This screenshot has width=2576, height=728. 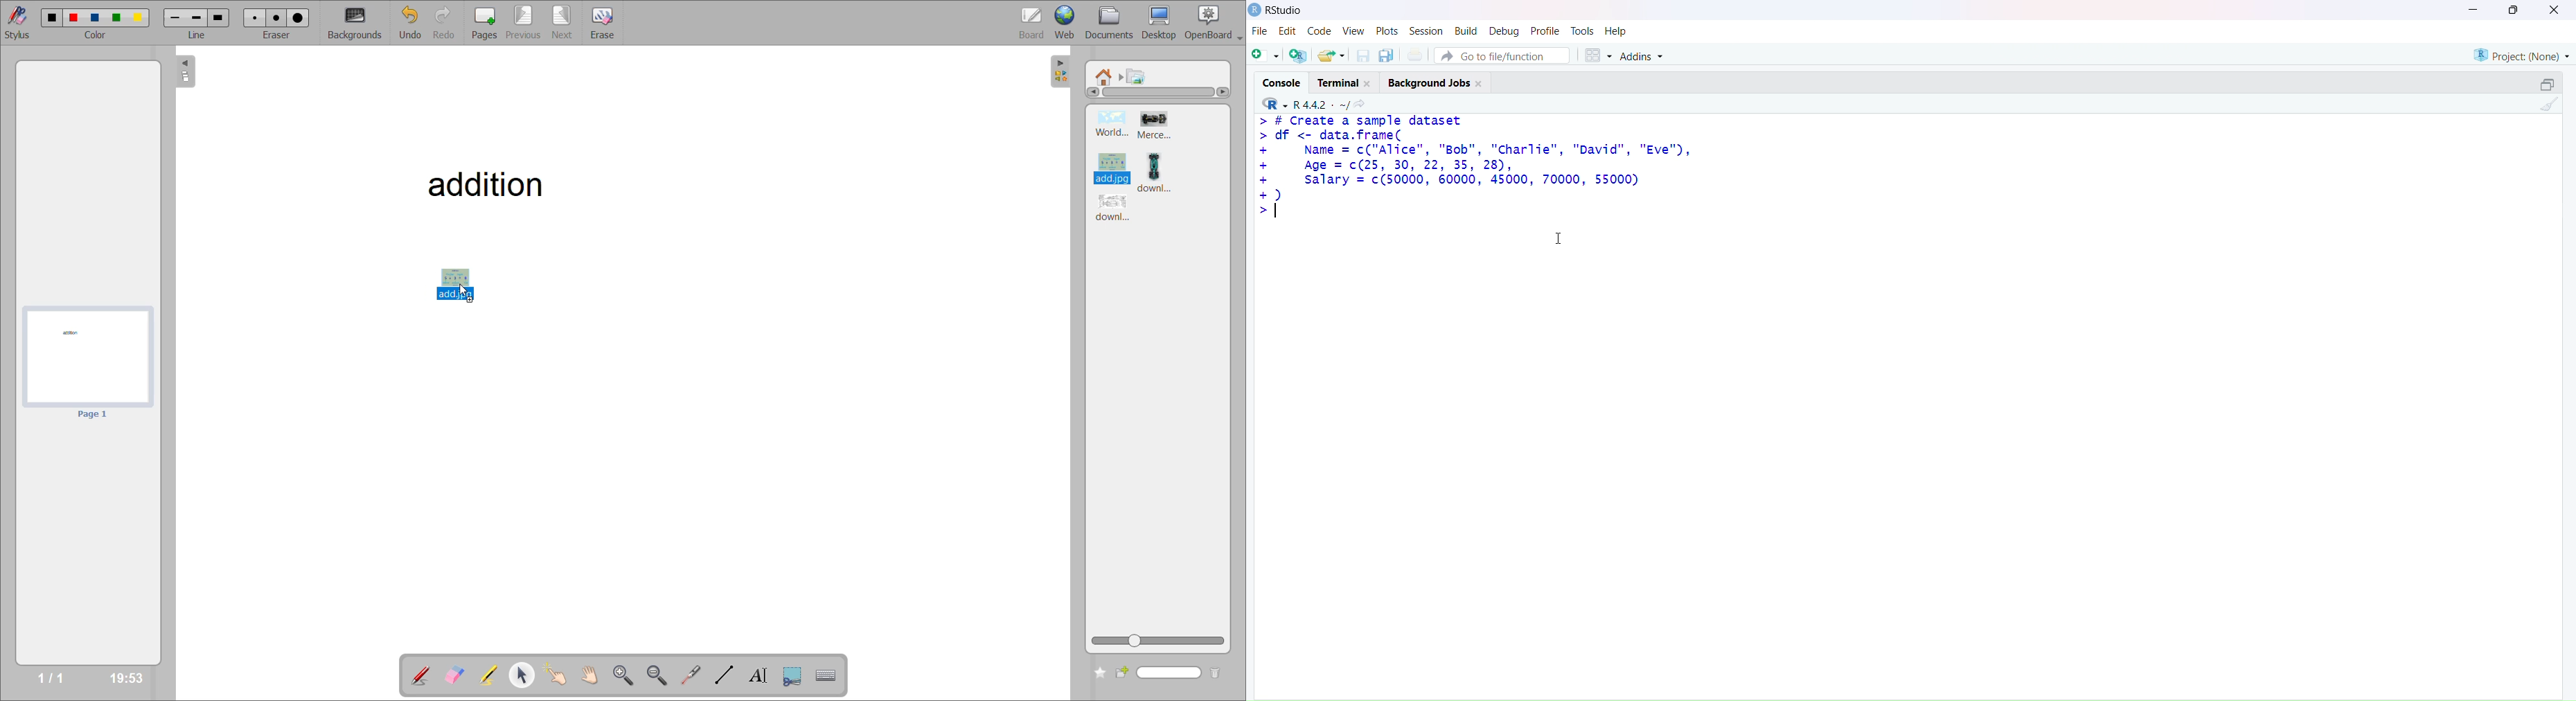 What do you see at coordinates (16, 21) in the screenshot?
I see `stylus` at bounding box center [16, 21].